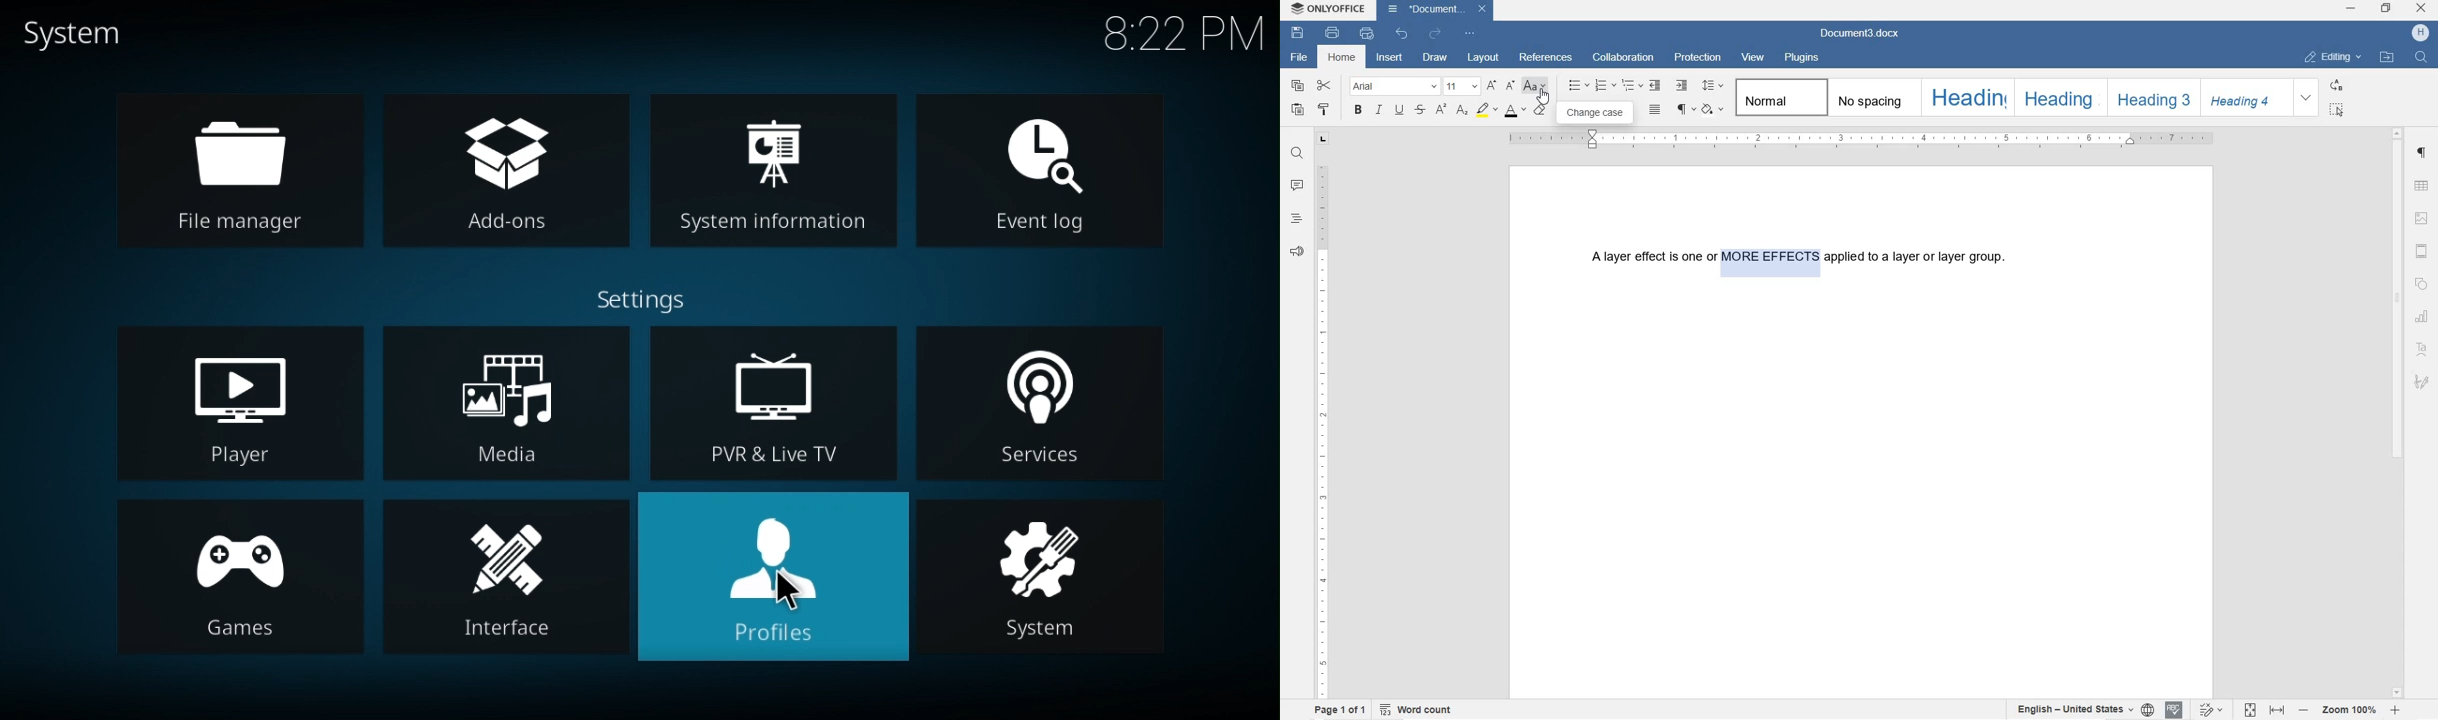 This screenshot has width=2464, height=728. Describe the element at coordinates (1299, 34) in the screenshot. I see `SAVE` at that location.